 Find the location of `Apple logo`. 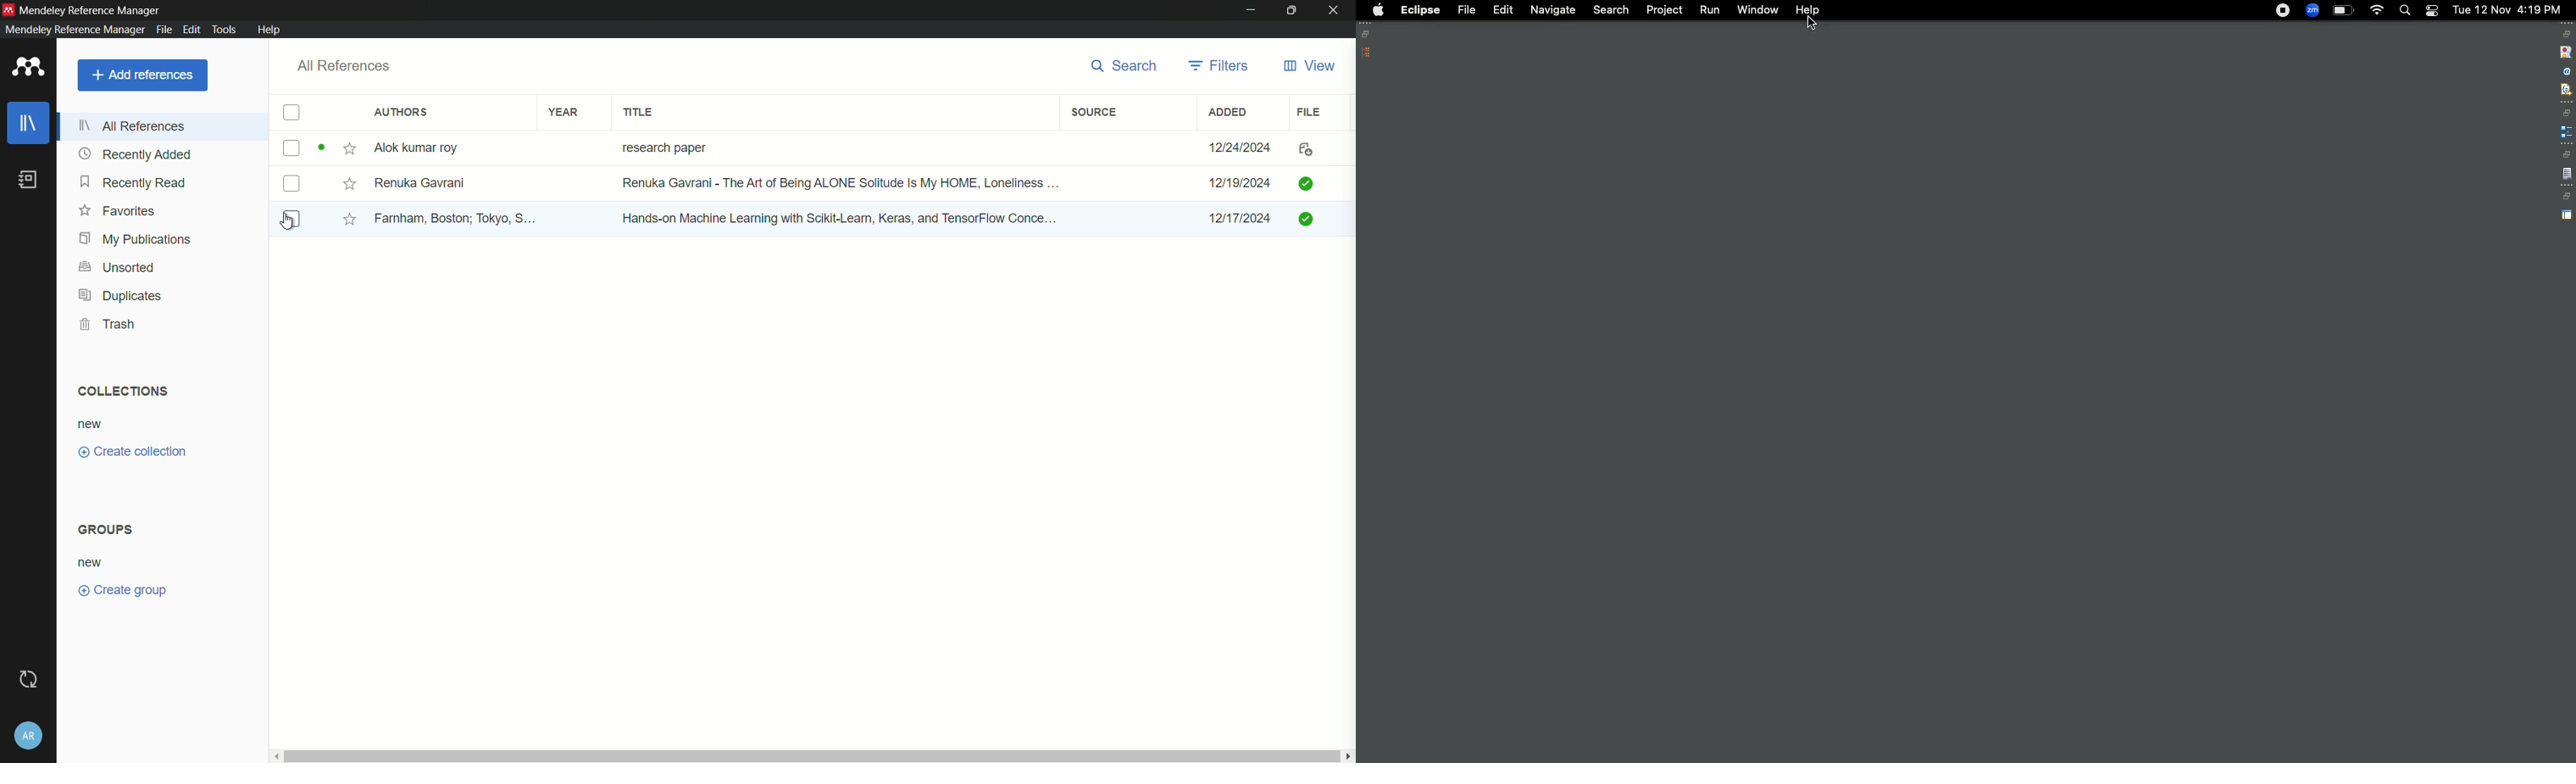

Apple logo is located at coordinates (1377, 10).